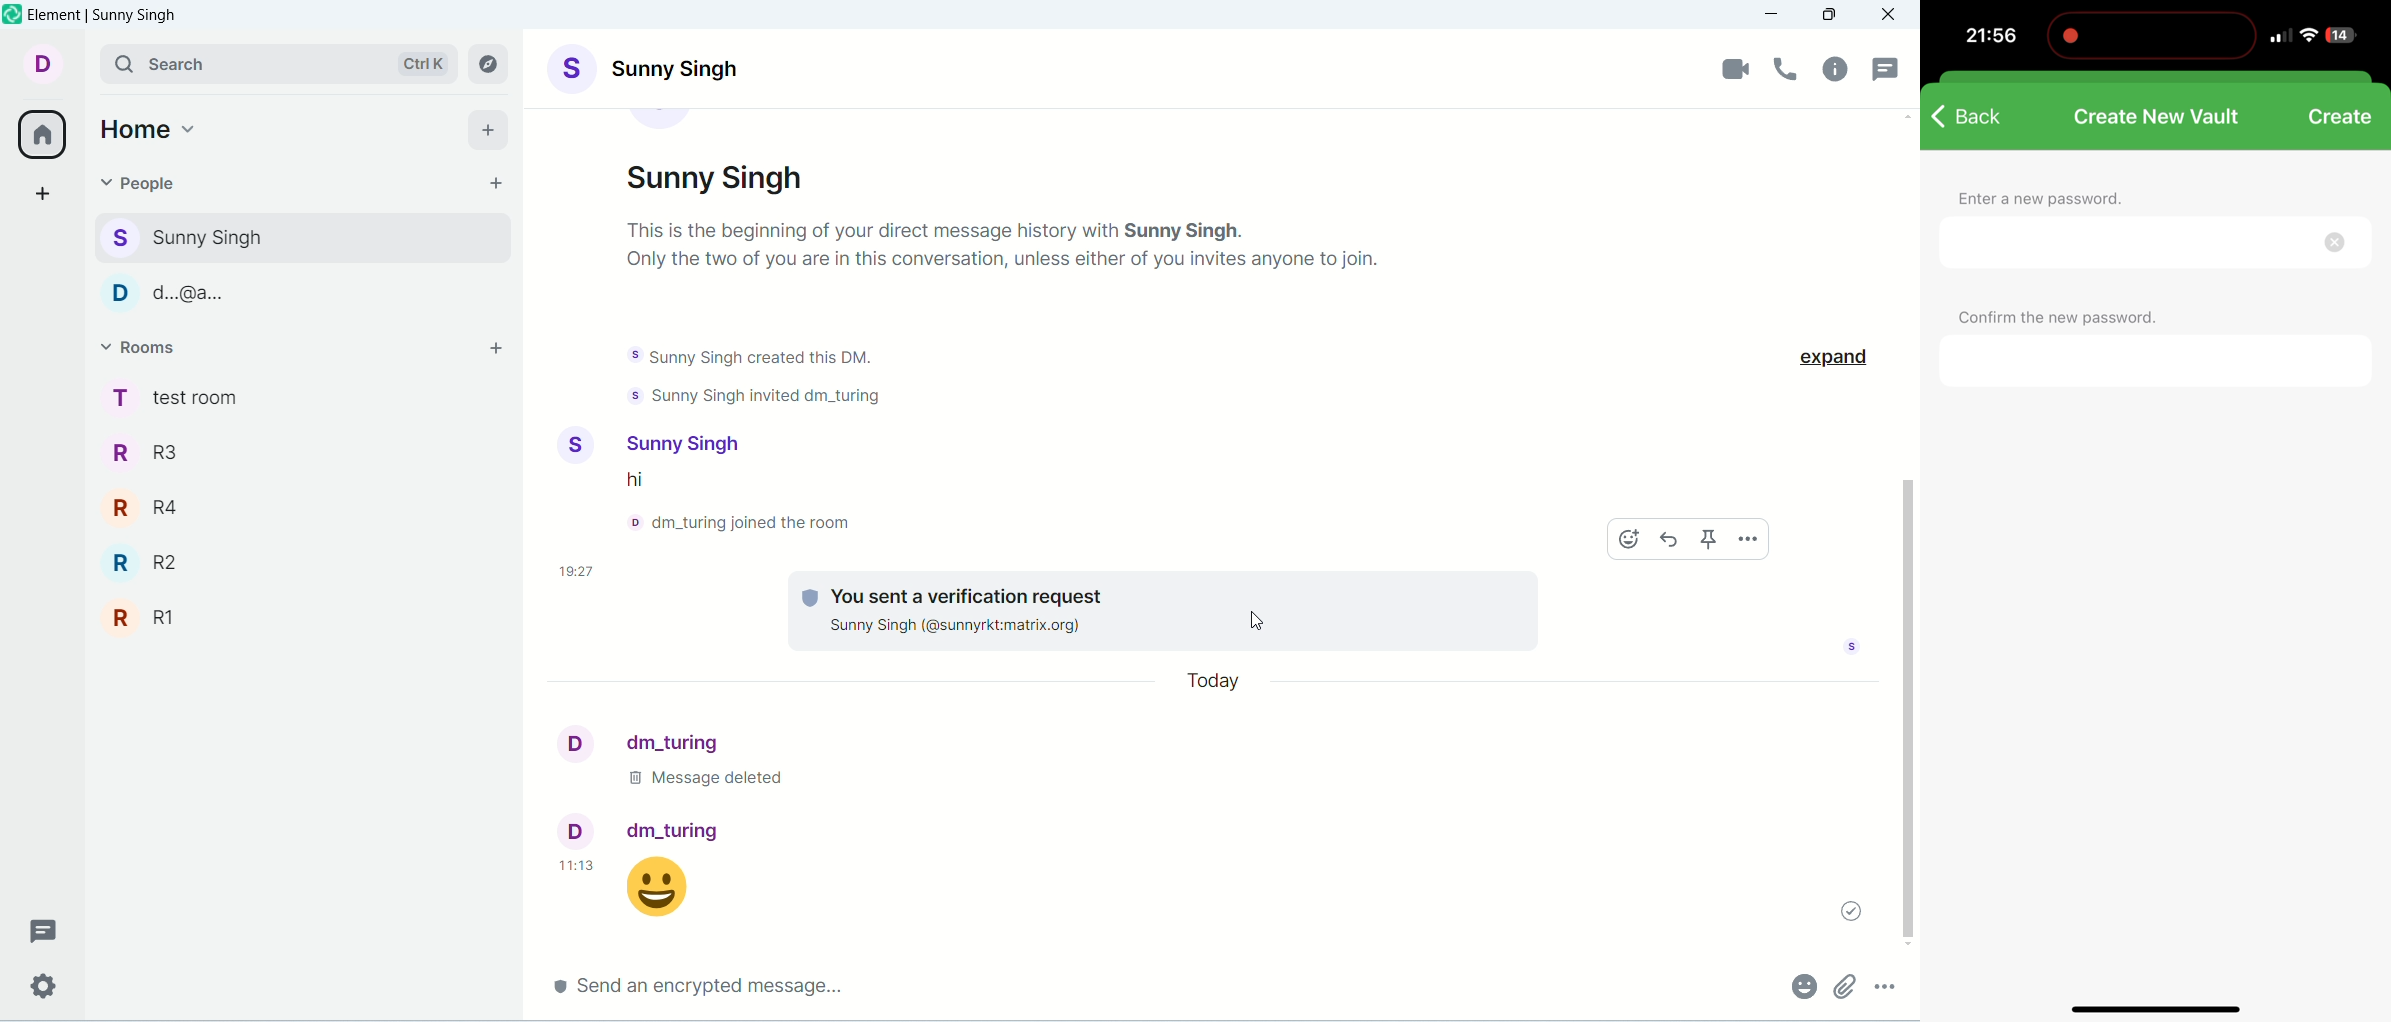  Describe the element at coordinates (300, 450) in the screenshot. I see `R3` at that location.